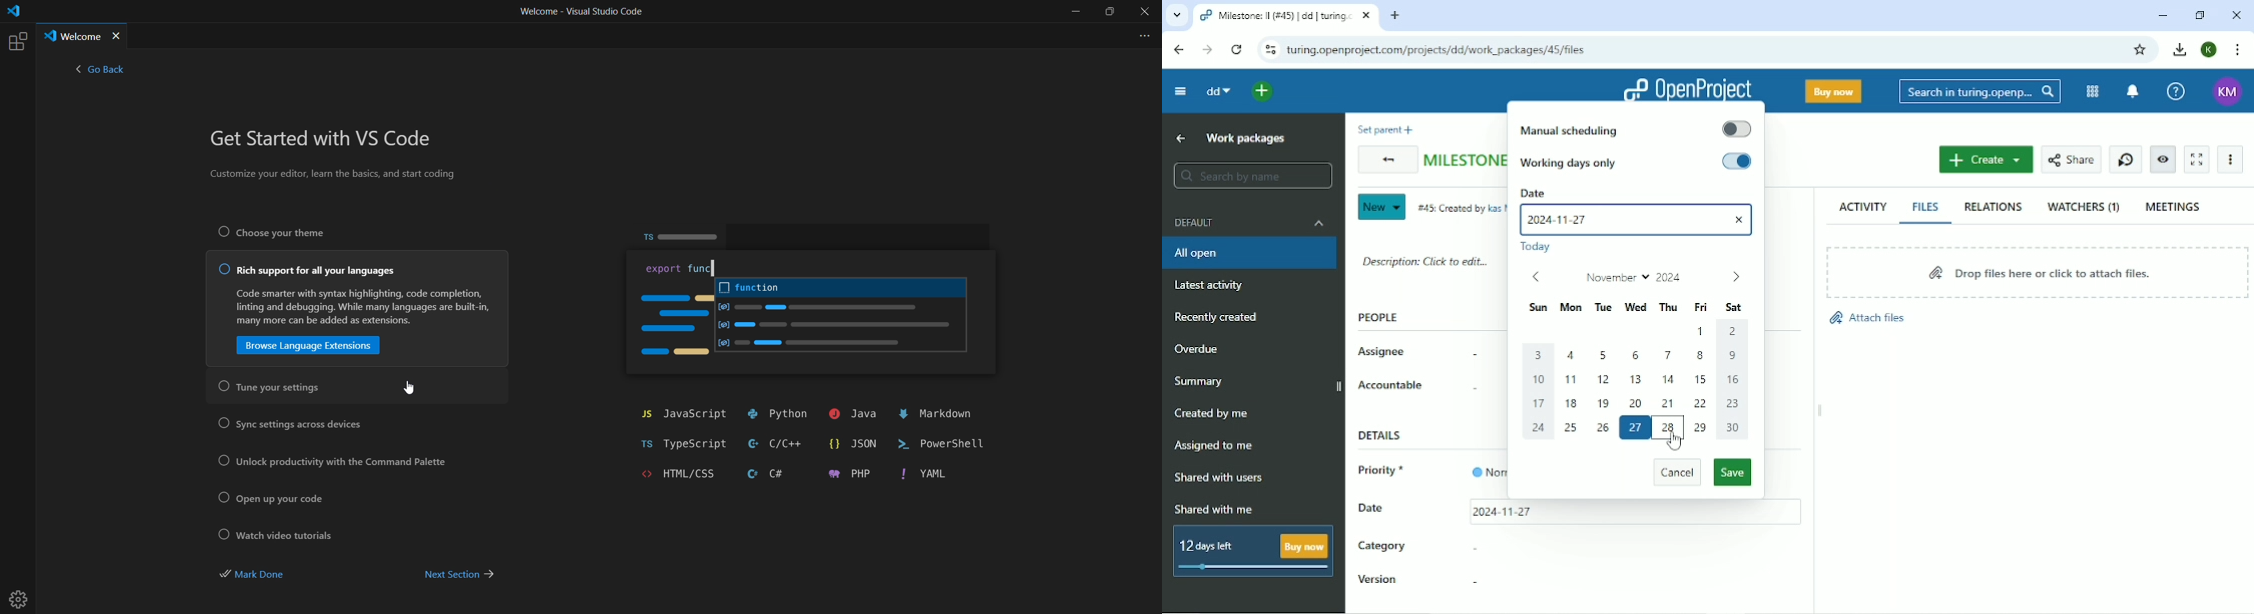 This screenshot has height=616, width=2268. What do you see at coordinates (2163, 15) in the screenshot?
I see `Minimize` at bounding box center [2163, 15].